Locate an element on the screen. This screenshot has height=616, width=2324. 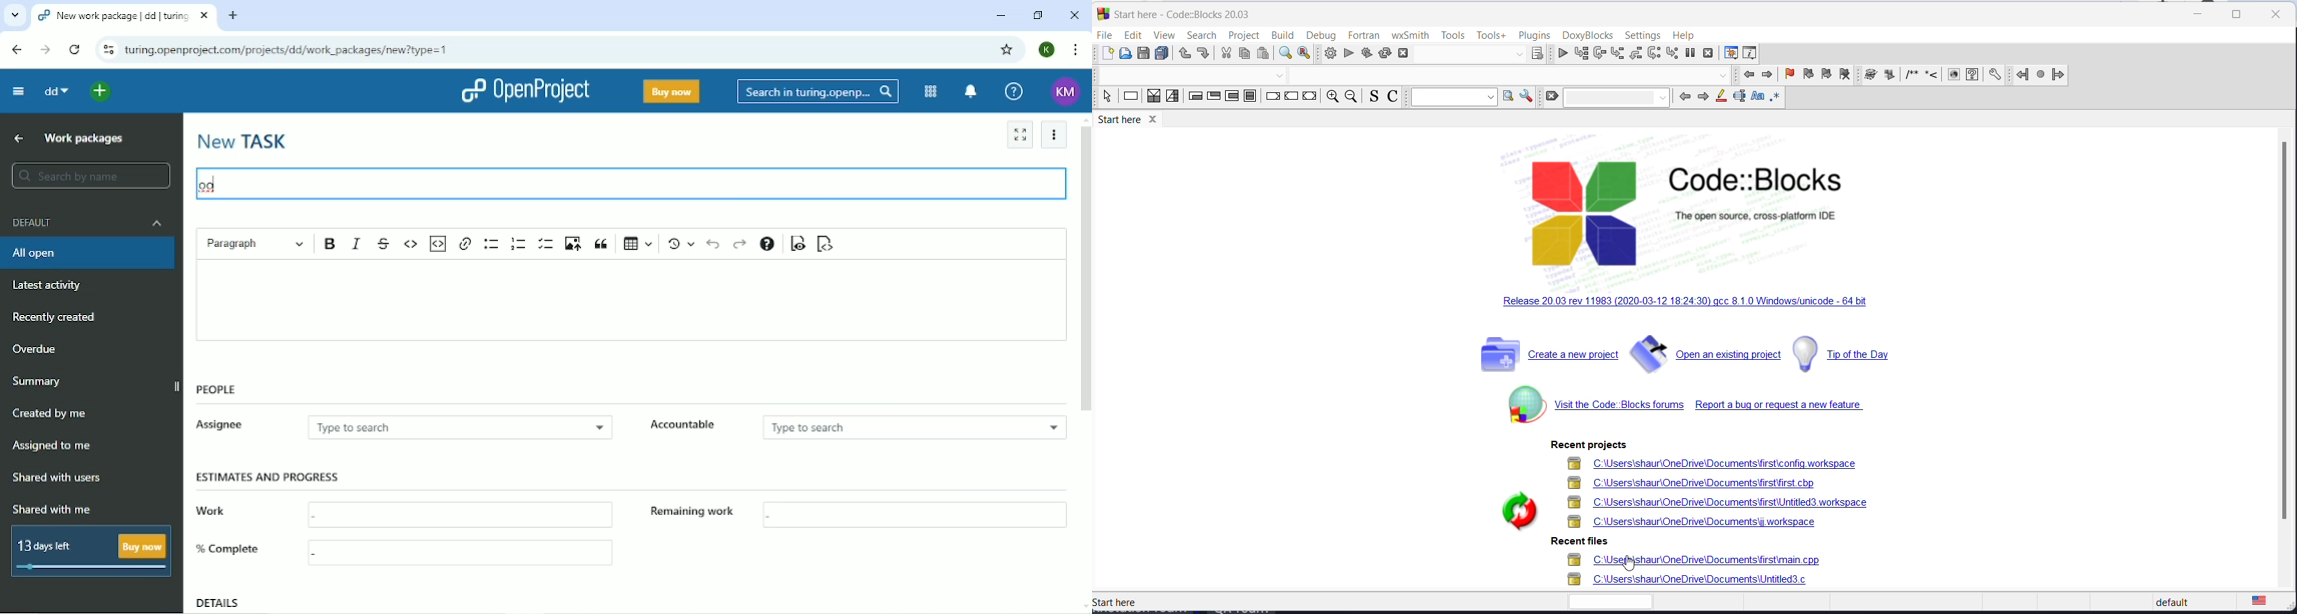
continue instruction is located at coordinates (1291, 98).